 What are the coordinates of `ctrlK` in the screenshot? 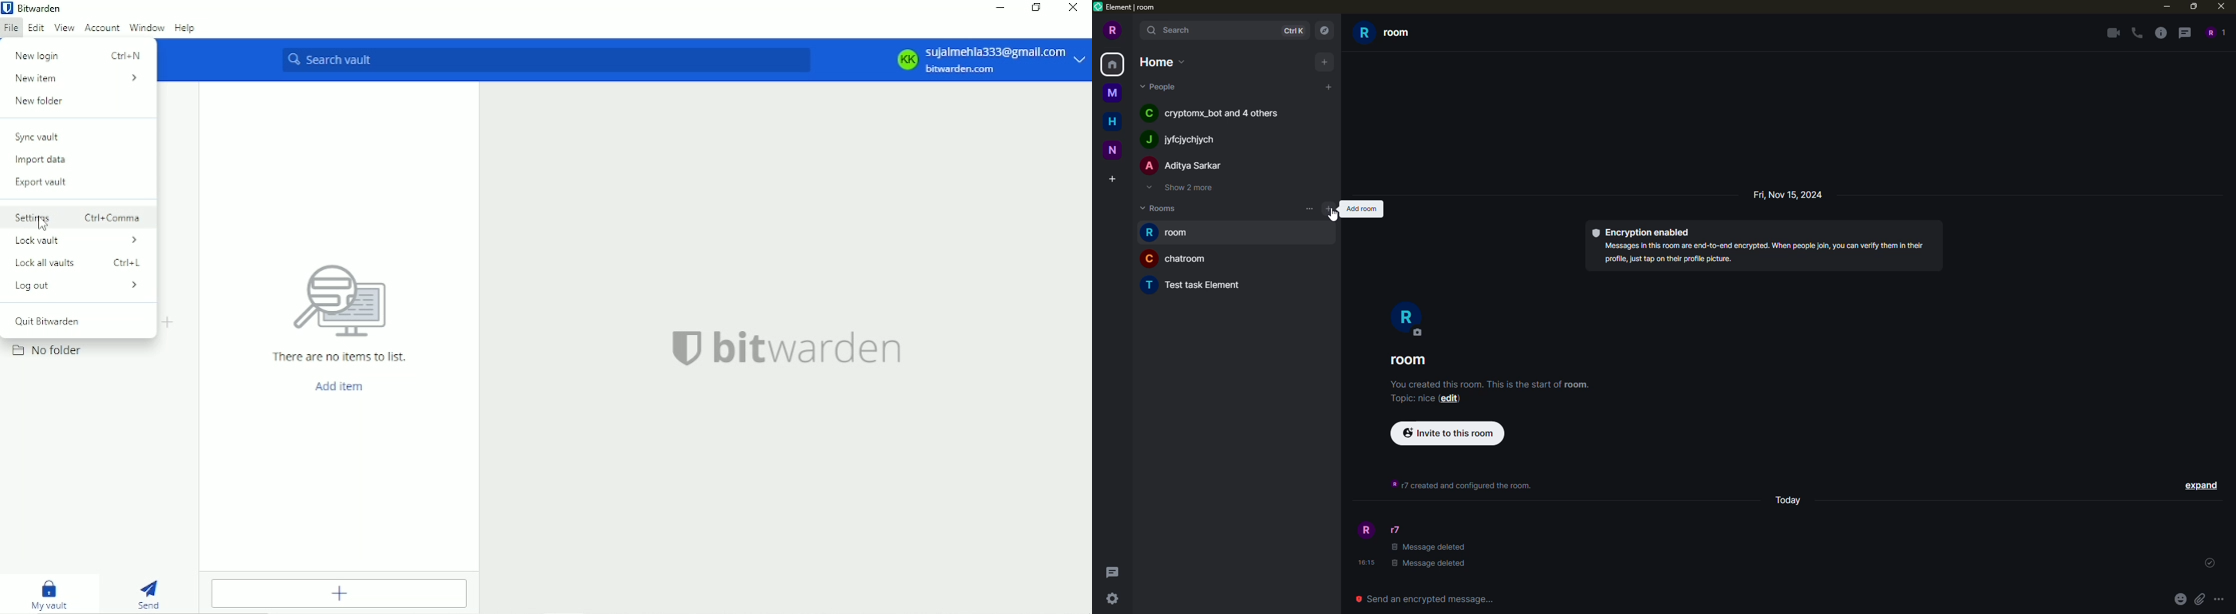 It's located at (1292, 31).